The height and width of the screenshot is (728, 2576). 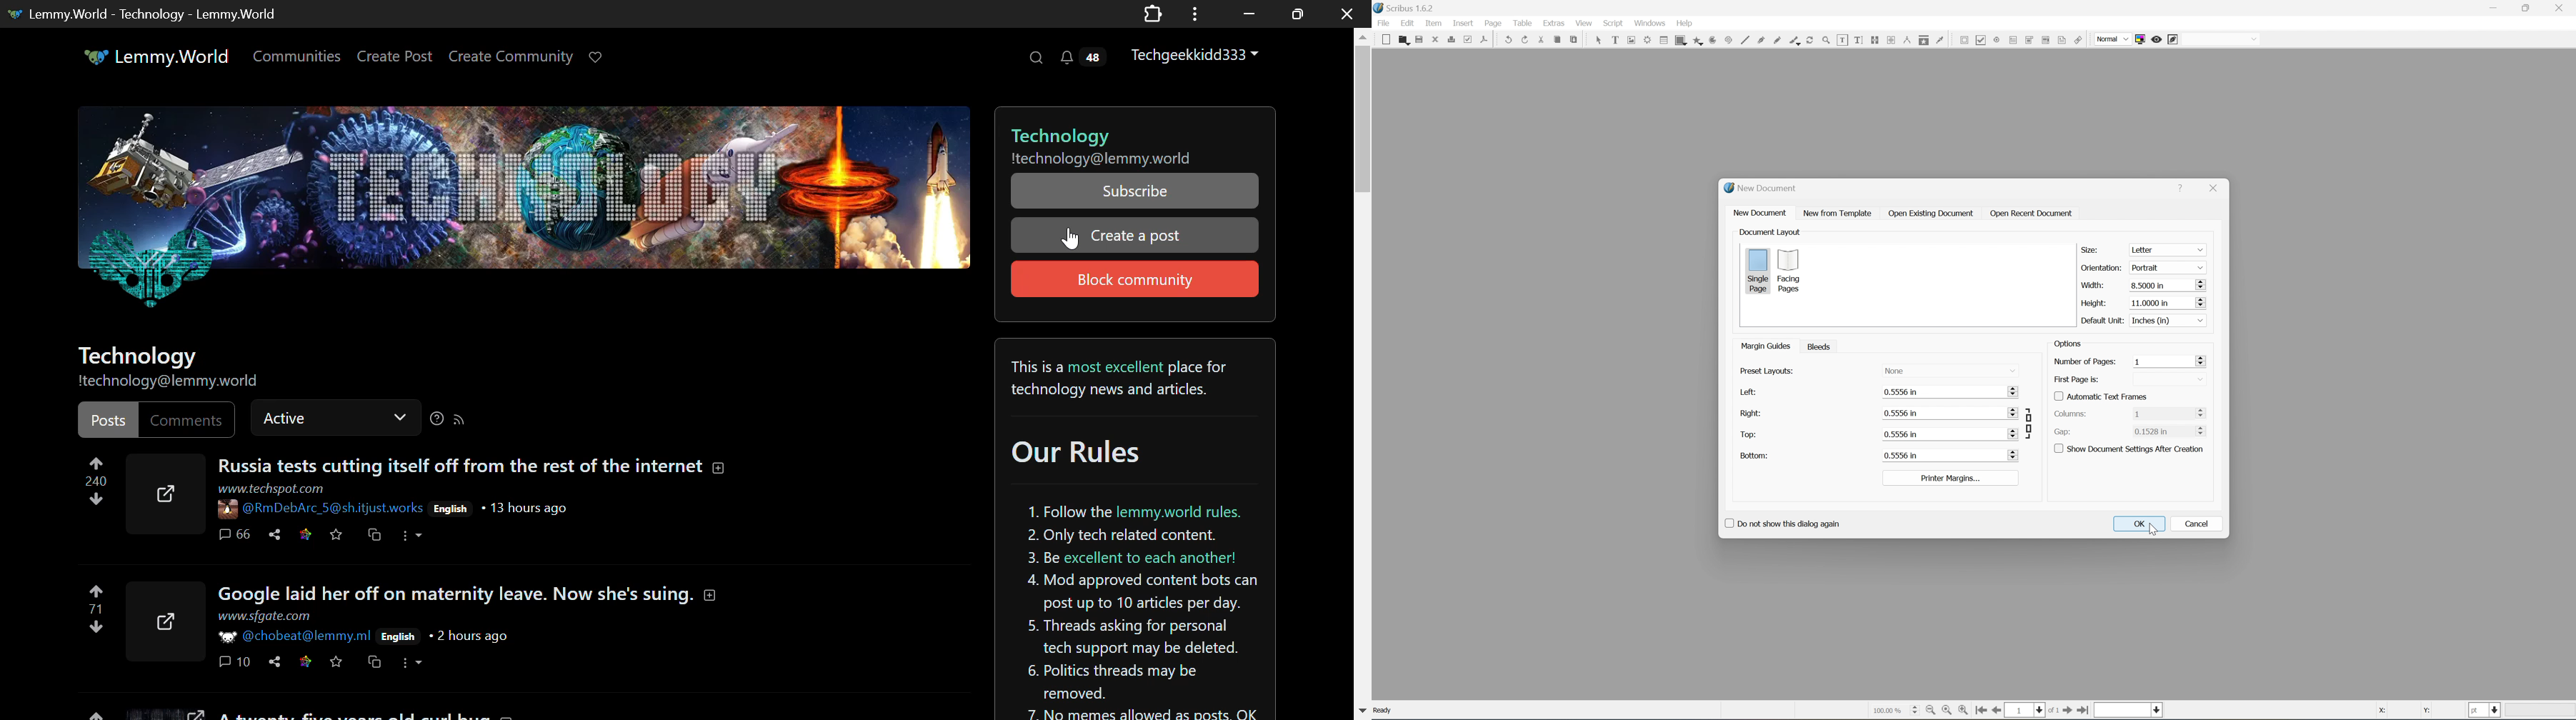 What do you see at coordinates (1363, 374) in the screenshot?
I see `Vertical Scroll Bar` at bounding box center [1363, 374].